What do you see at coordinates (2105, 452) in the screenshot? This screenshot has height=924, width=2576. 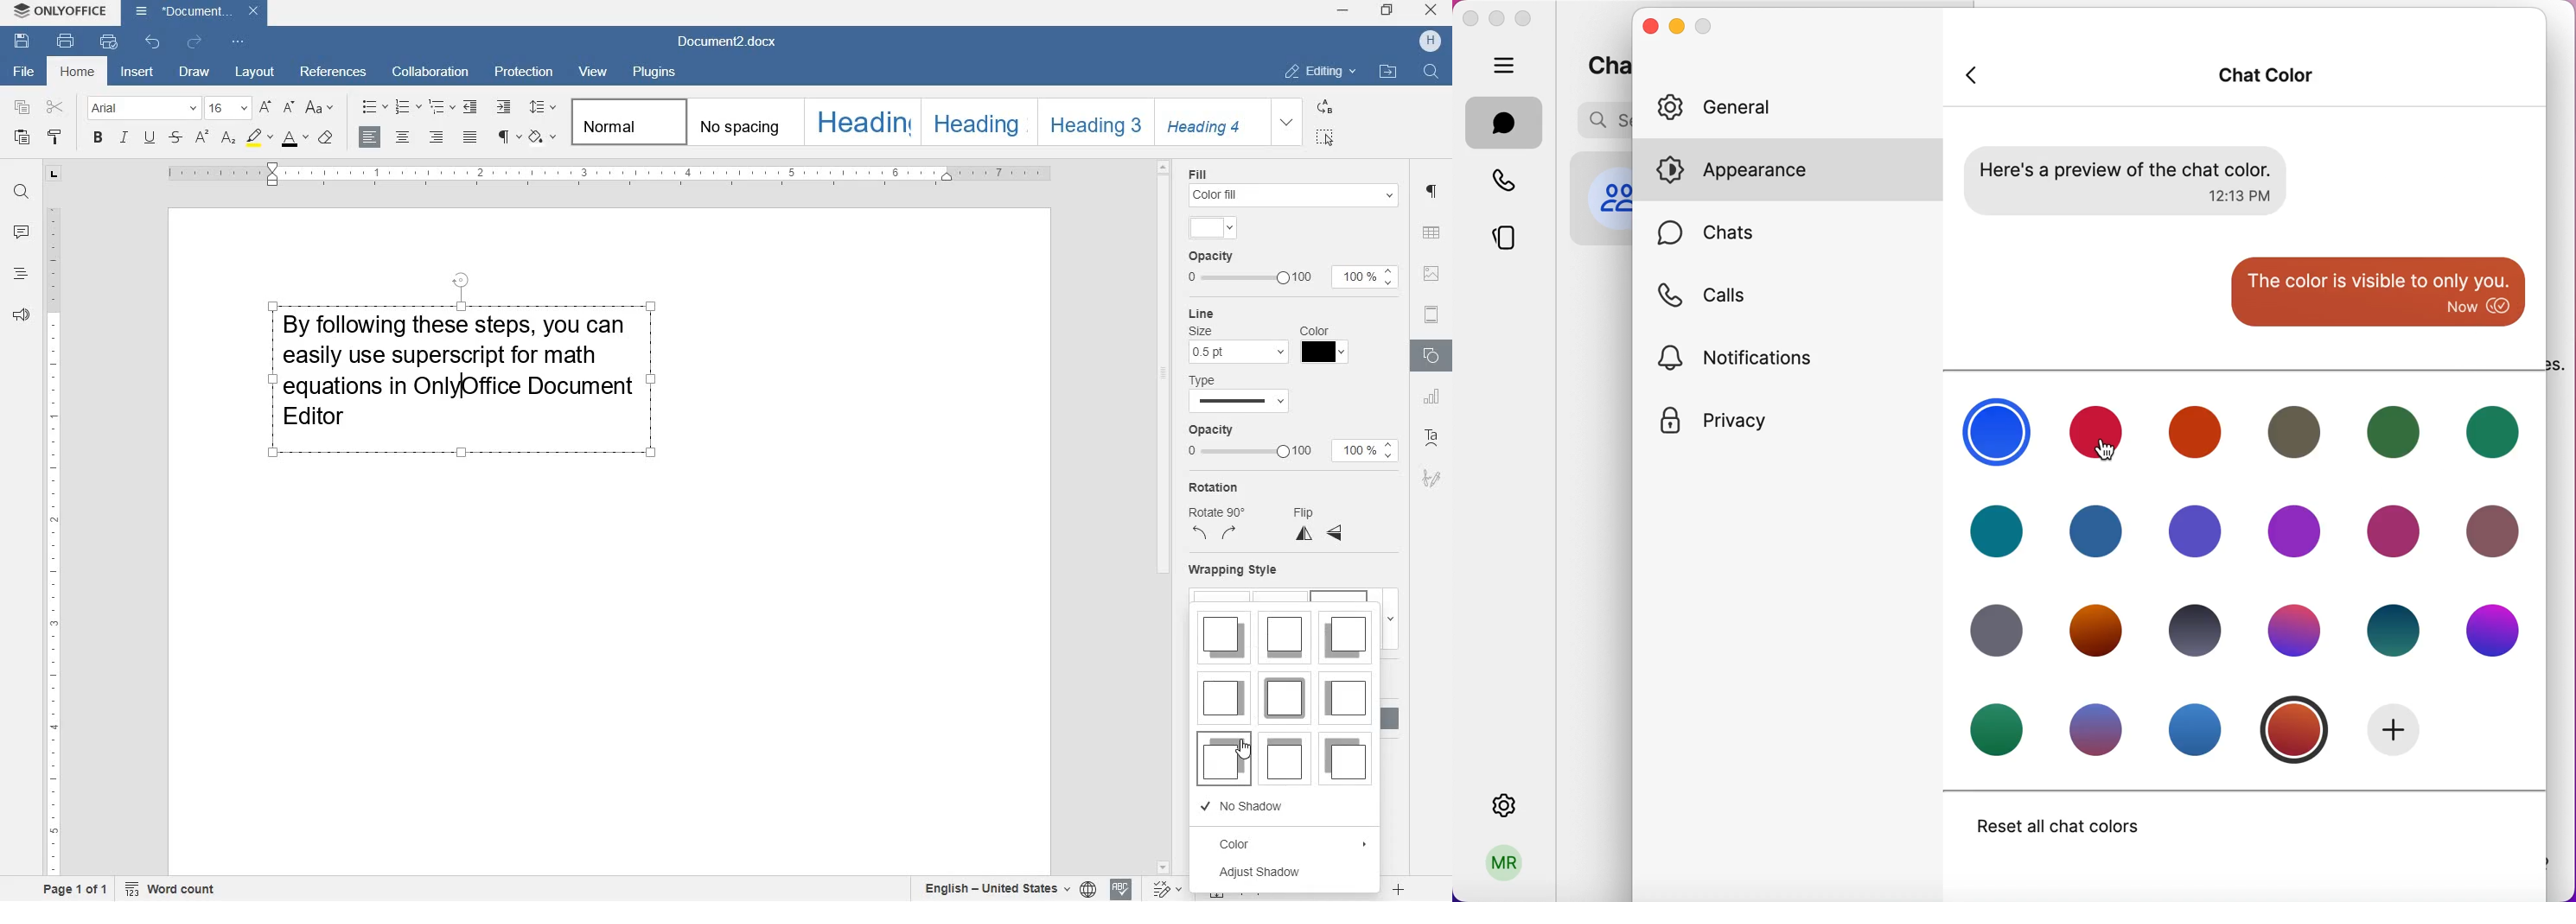 I see `cursor` at bounding box center [2105, 452].